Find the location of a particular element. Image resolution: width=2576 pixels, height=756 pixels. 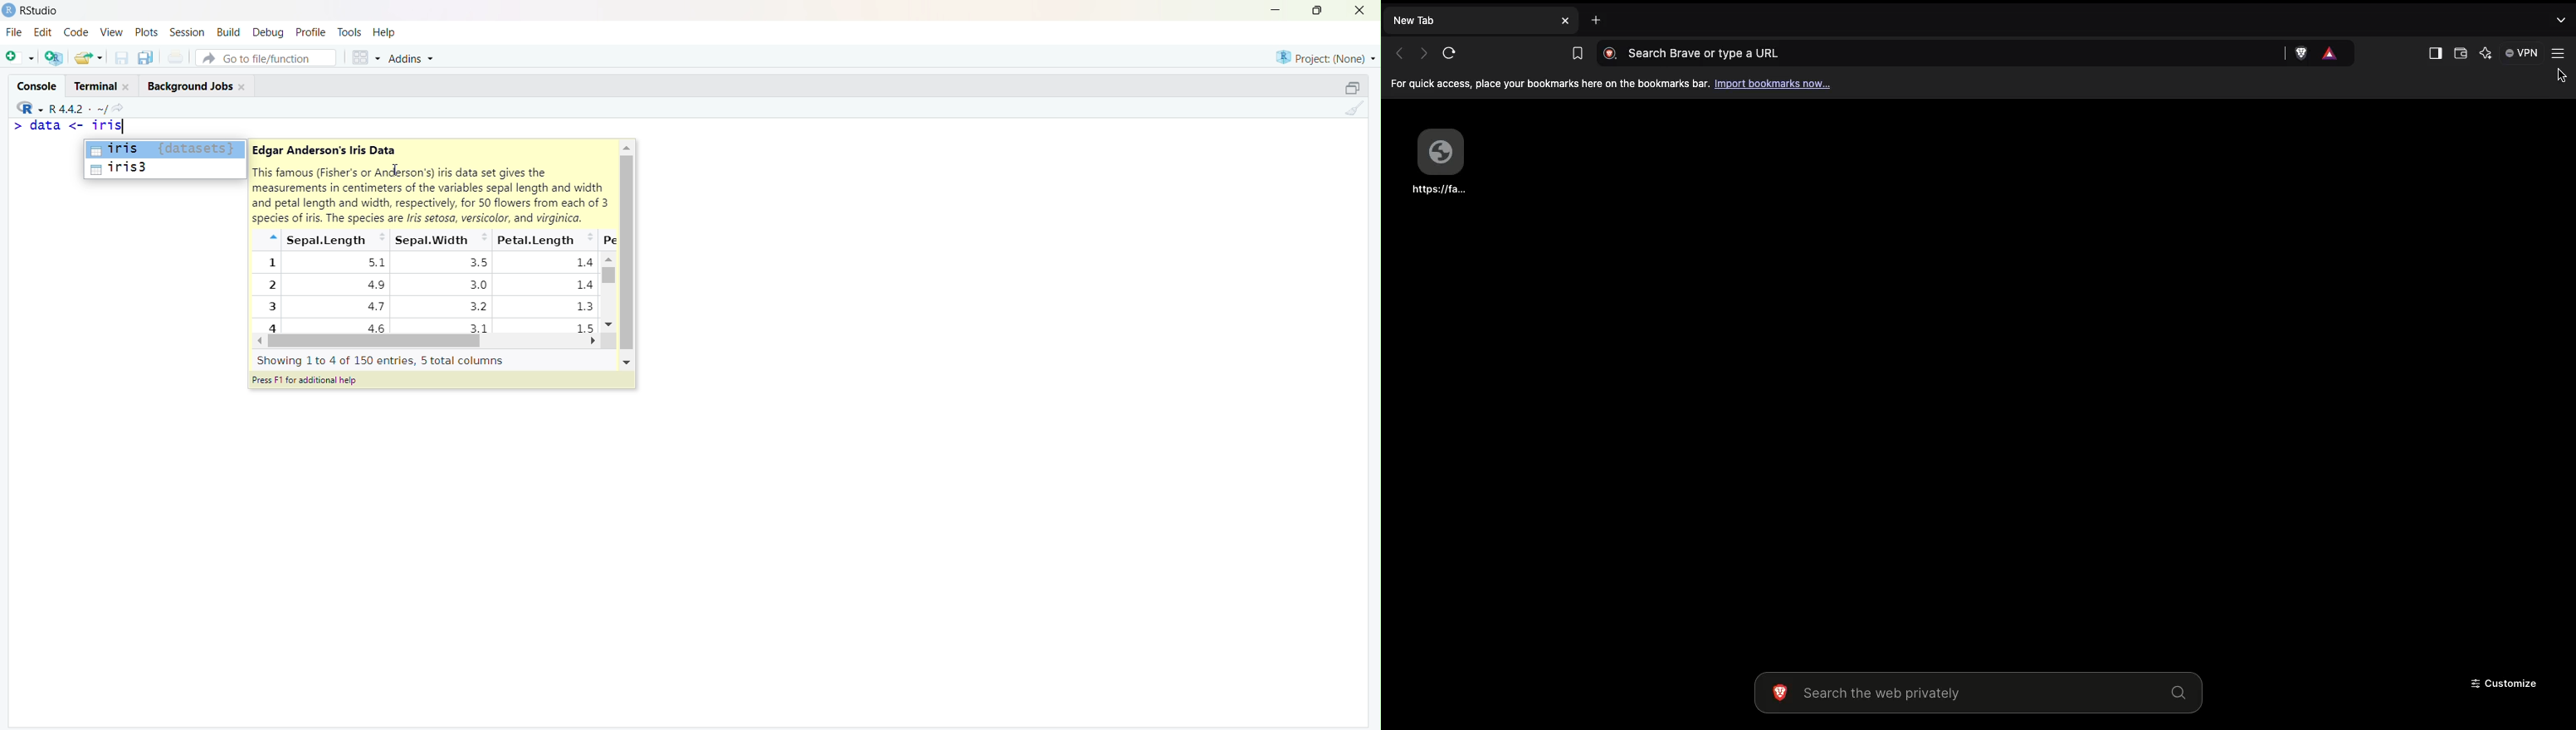

Project (None) is located at coordinates (1324, 57).